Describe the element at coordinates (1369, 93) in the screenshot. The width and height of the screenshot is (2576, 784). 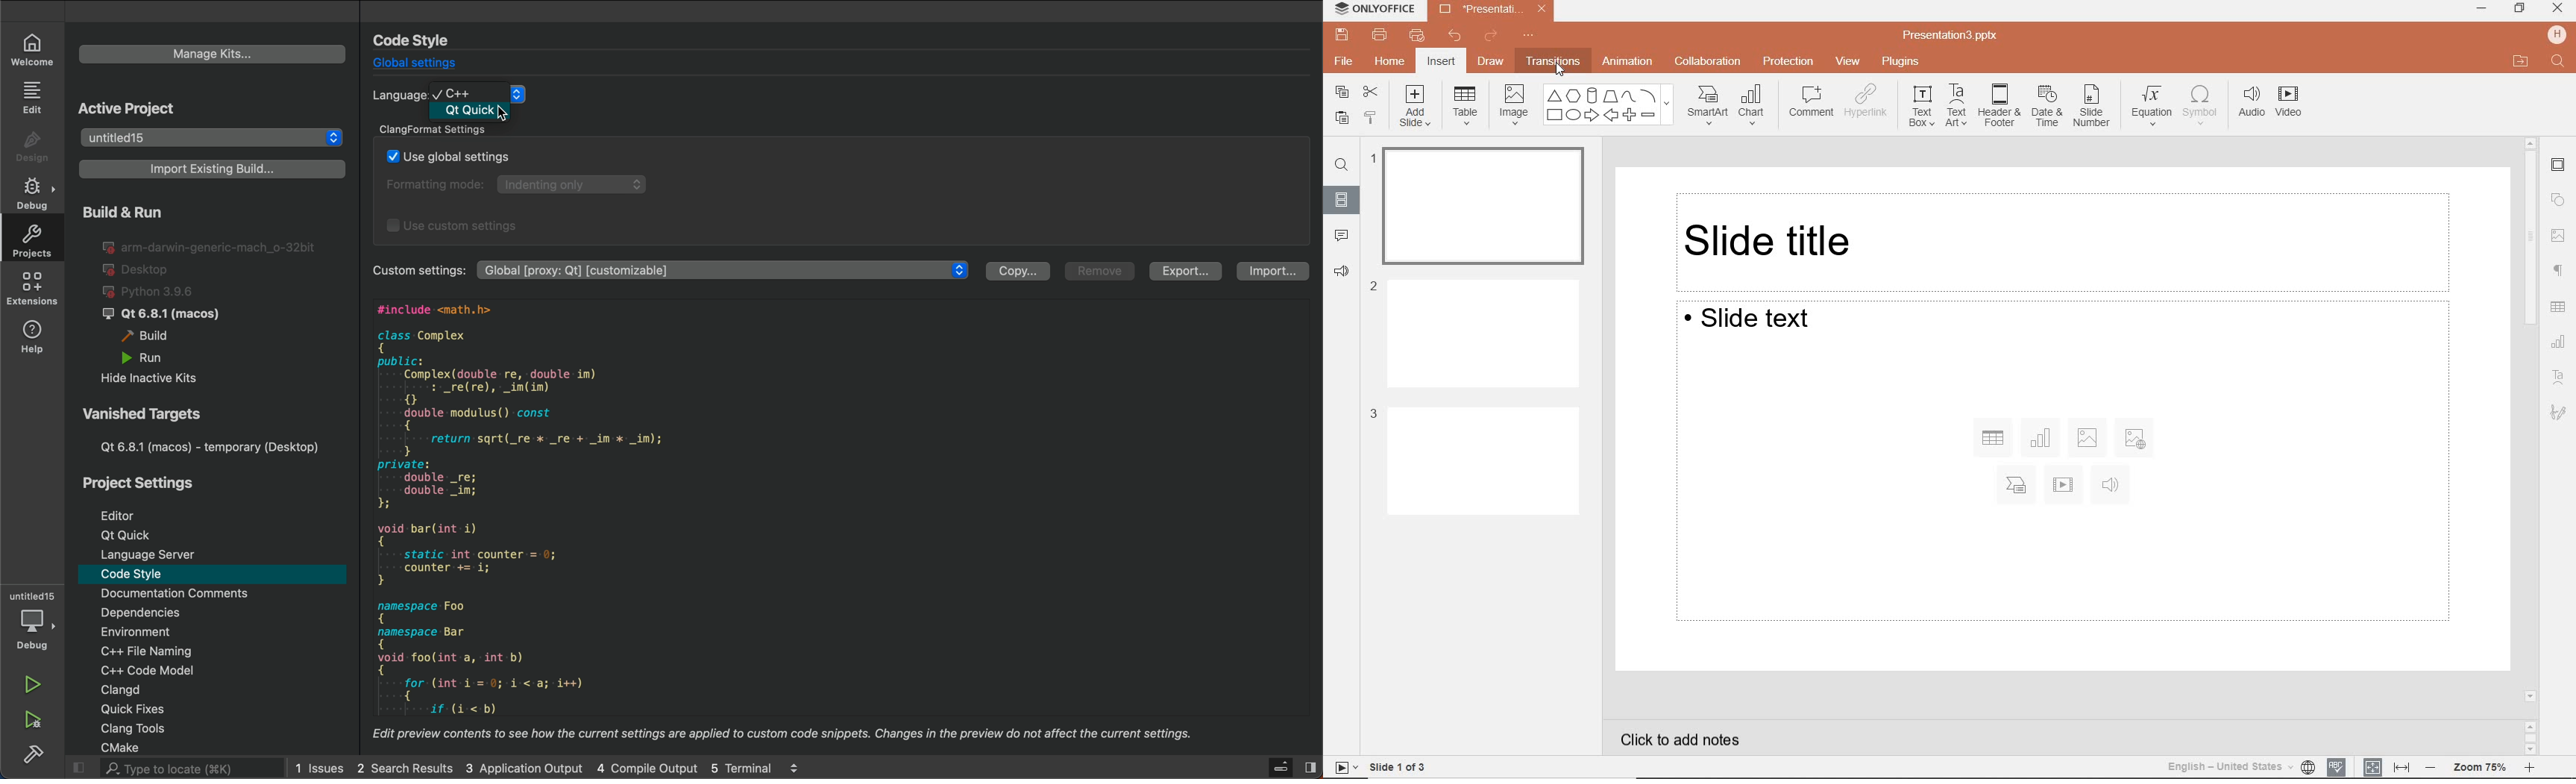
I see `cut` at that location.